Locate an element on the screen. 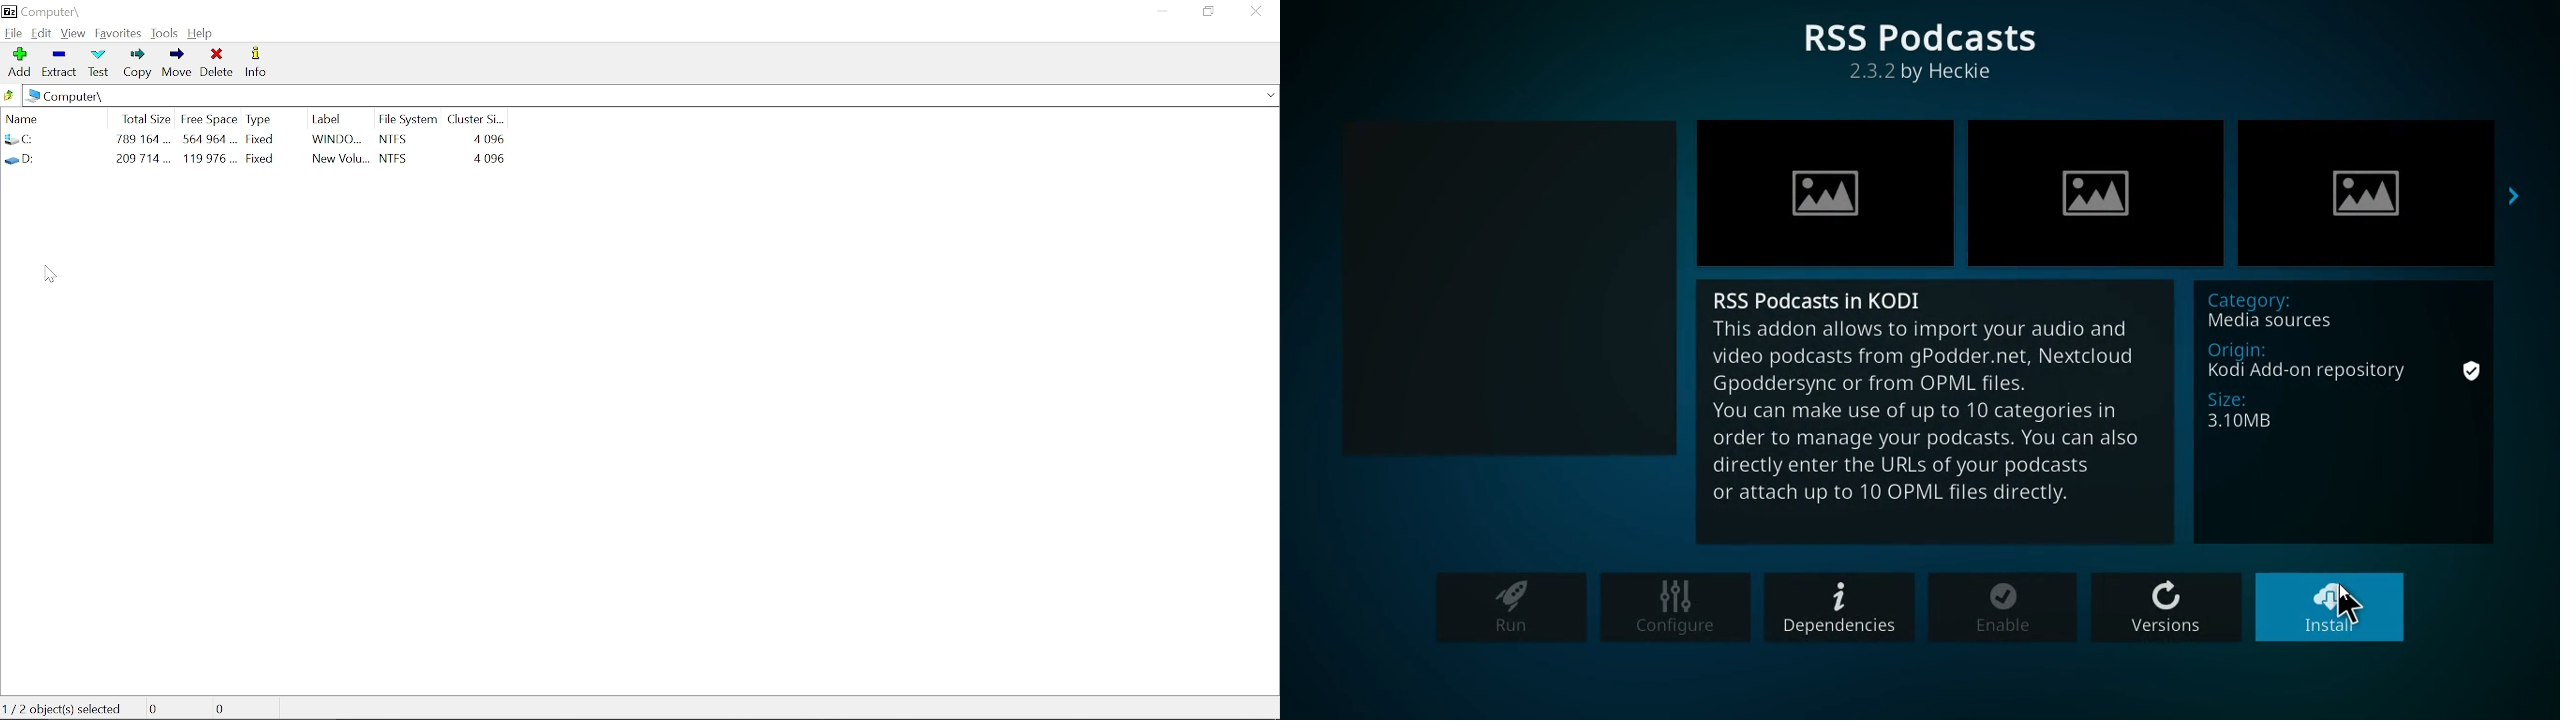  secure is located at coordinates (2471, 372).